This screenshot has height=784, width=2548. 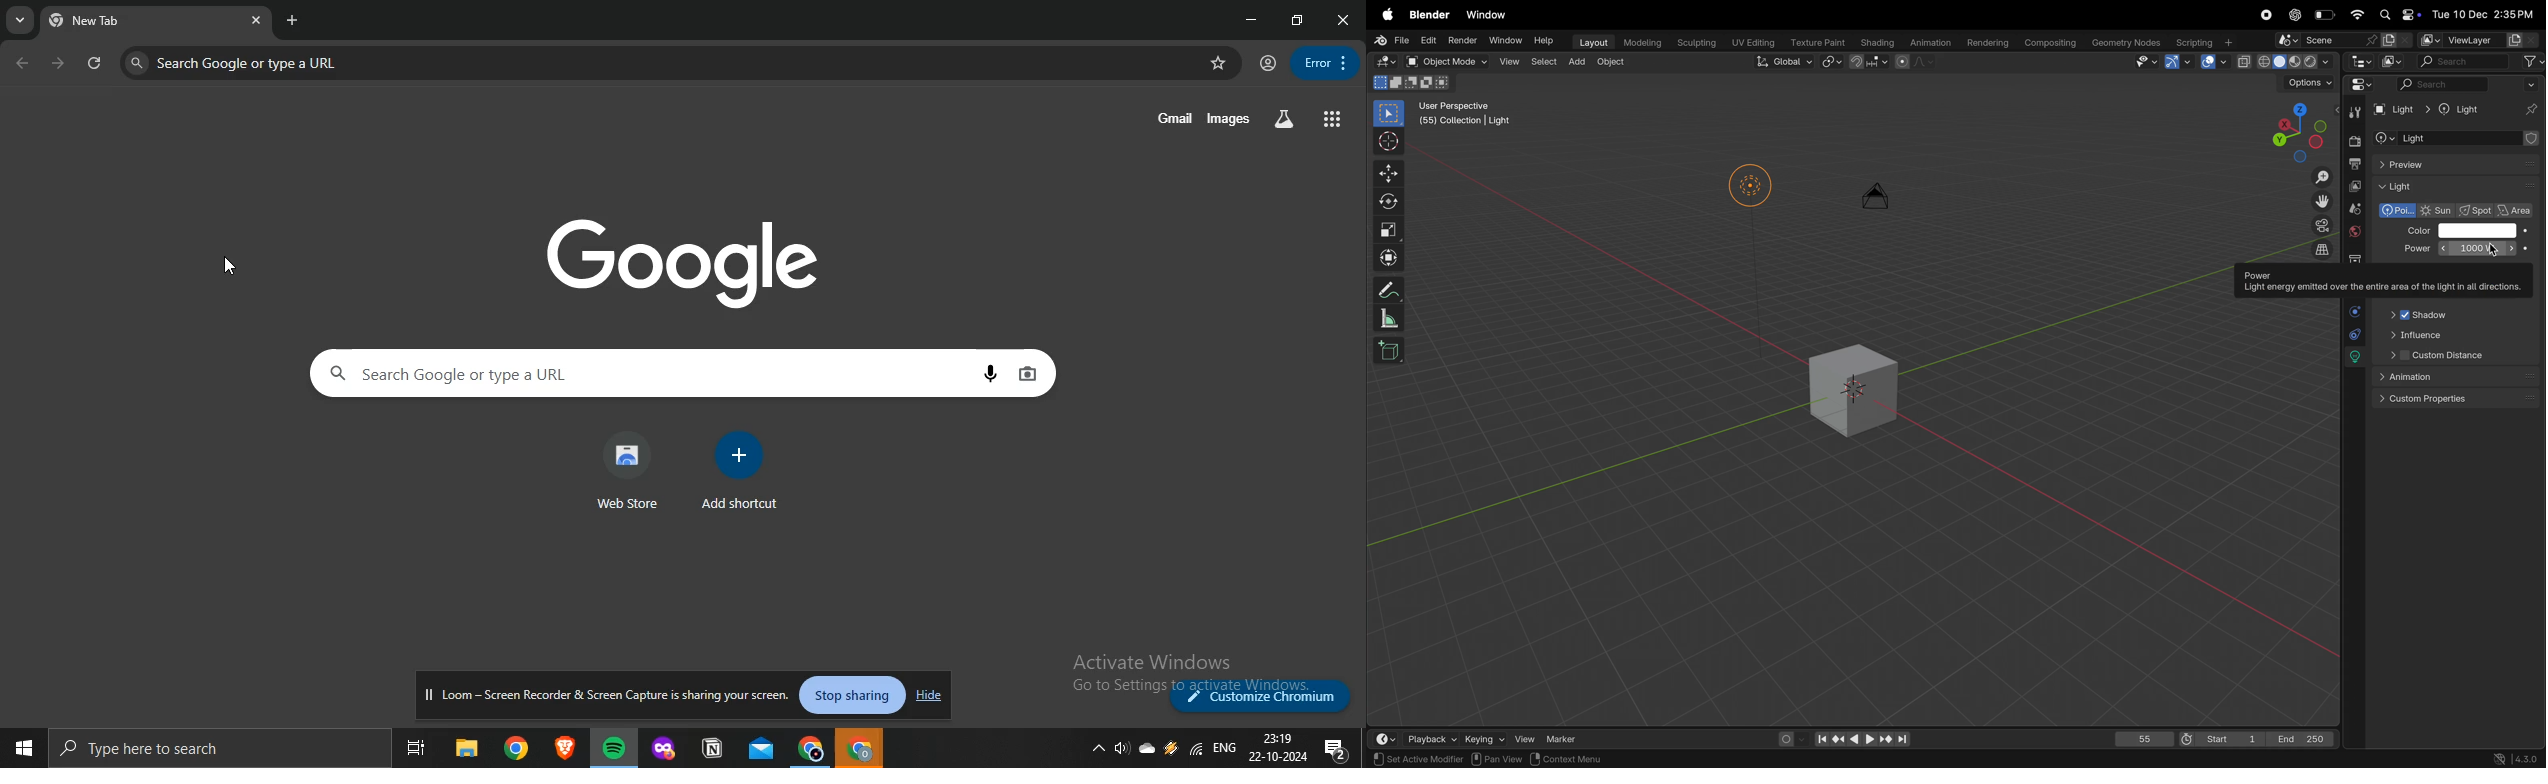 What do you see at coordinates (739, 473) in the screenshot?
I see `add shortcut` at bounding box center [739, 473].